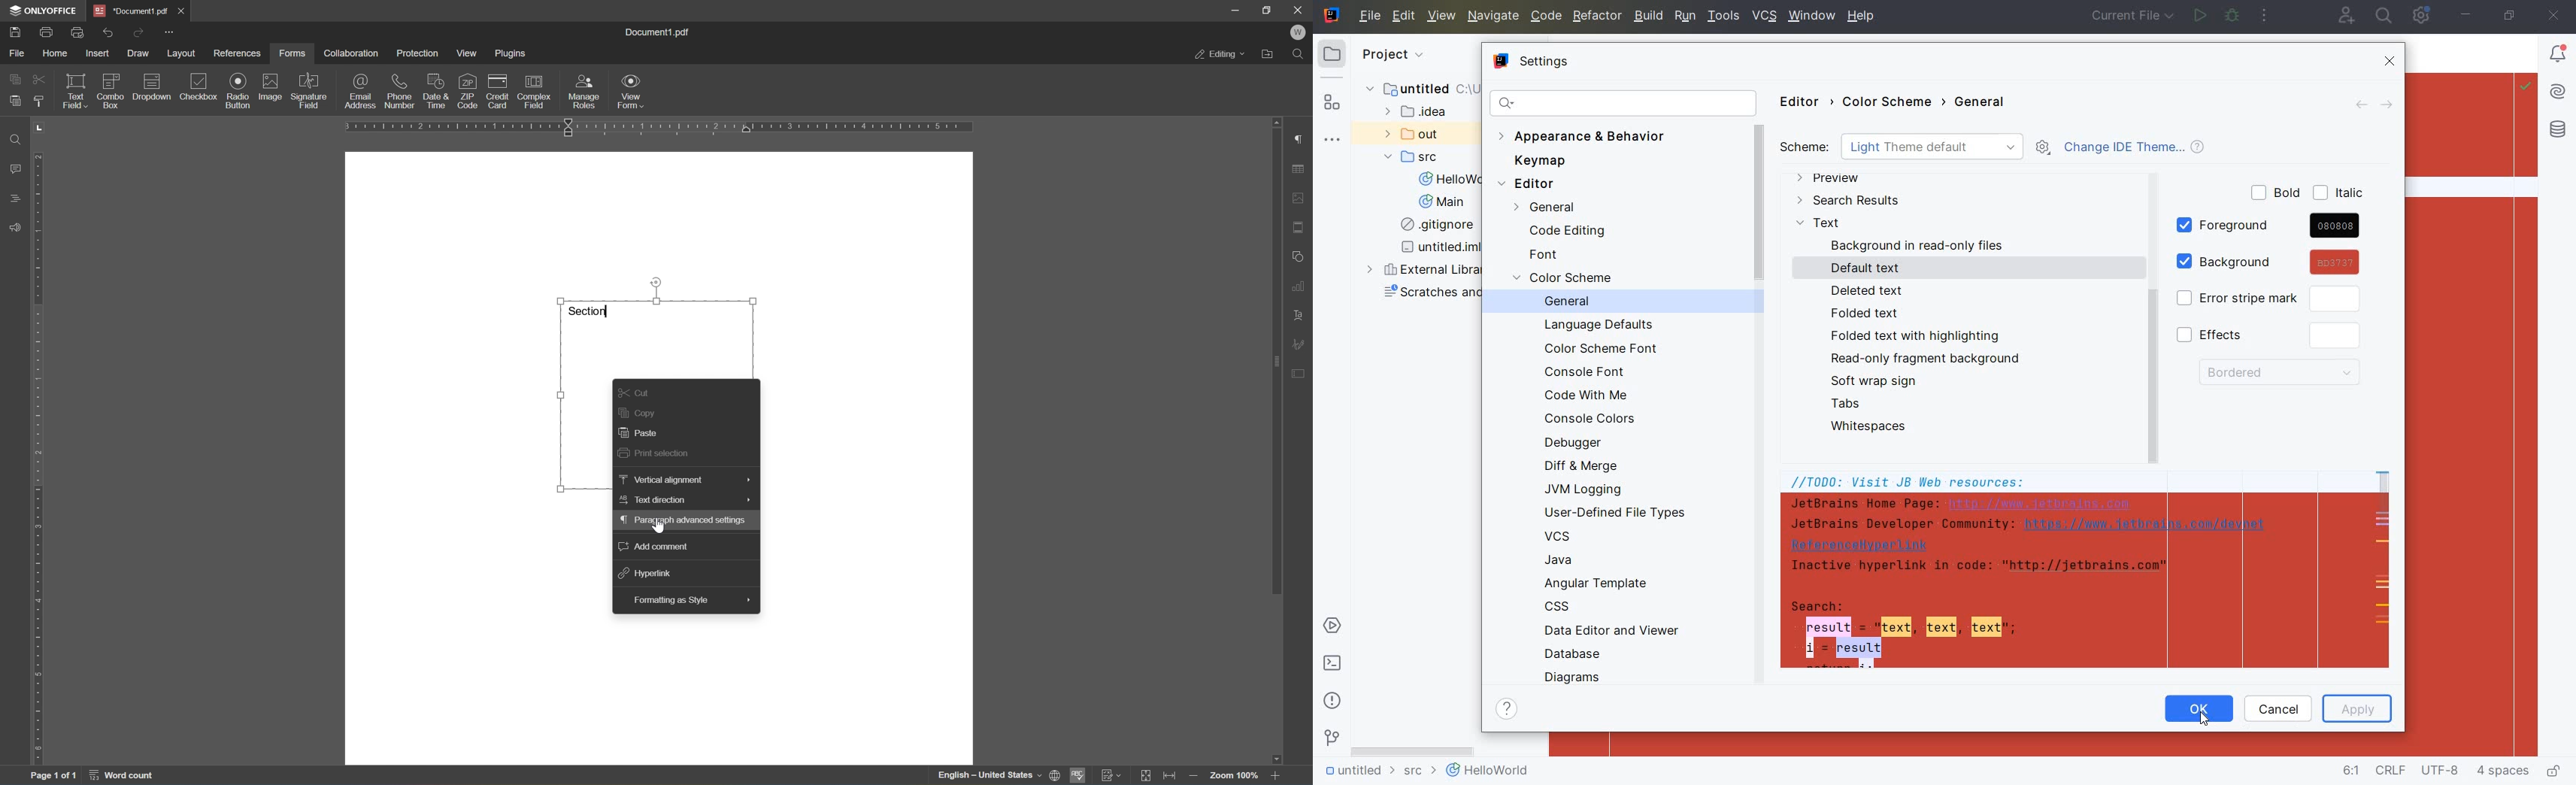 This screenshot has width=2576, height=812. I want to click on Find, so click(1302, 56).